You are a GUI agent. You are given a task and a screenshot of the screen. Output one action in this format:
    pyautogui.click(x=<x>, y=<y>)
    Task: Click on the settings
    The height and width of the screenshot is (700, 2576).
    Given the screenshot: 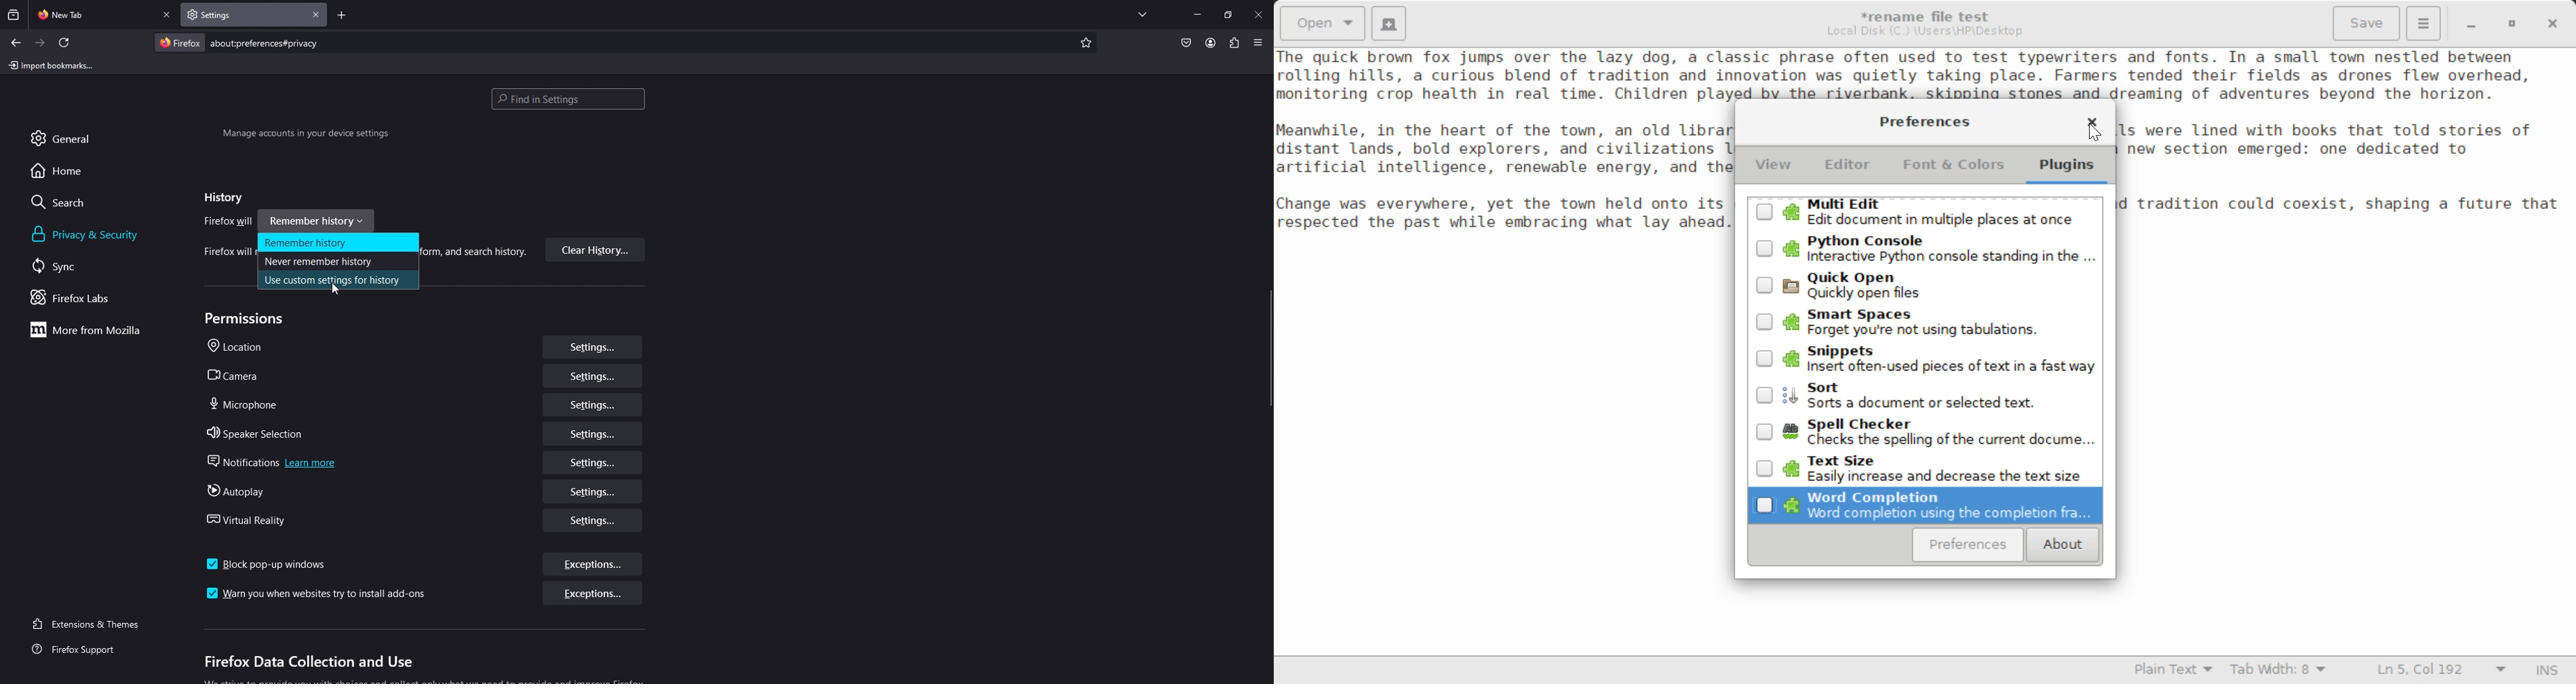 What is the action you would take?
    pyautogui.click(x=594, y=376)
    